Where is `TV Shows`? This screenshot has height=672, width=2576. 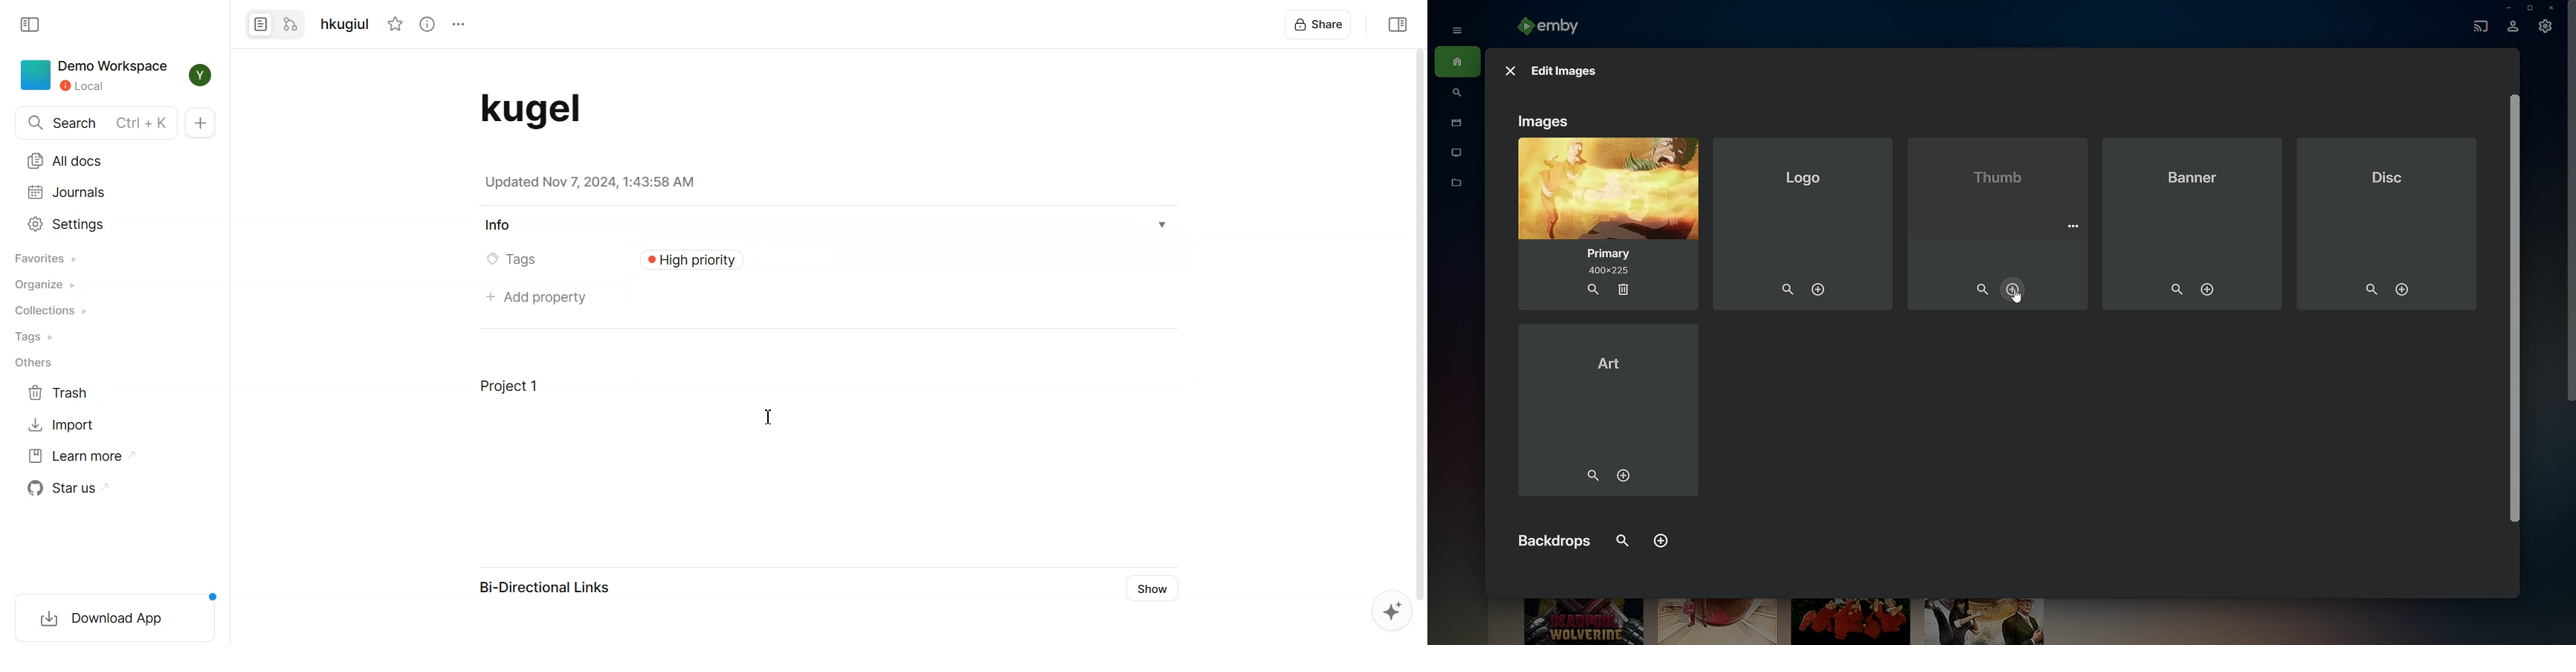
TV Shows is located at coordinates (1457, 153).